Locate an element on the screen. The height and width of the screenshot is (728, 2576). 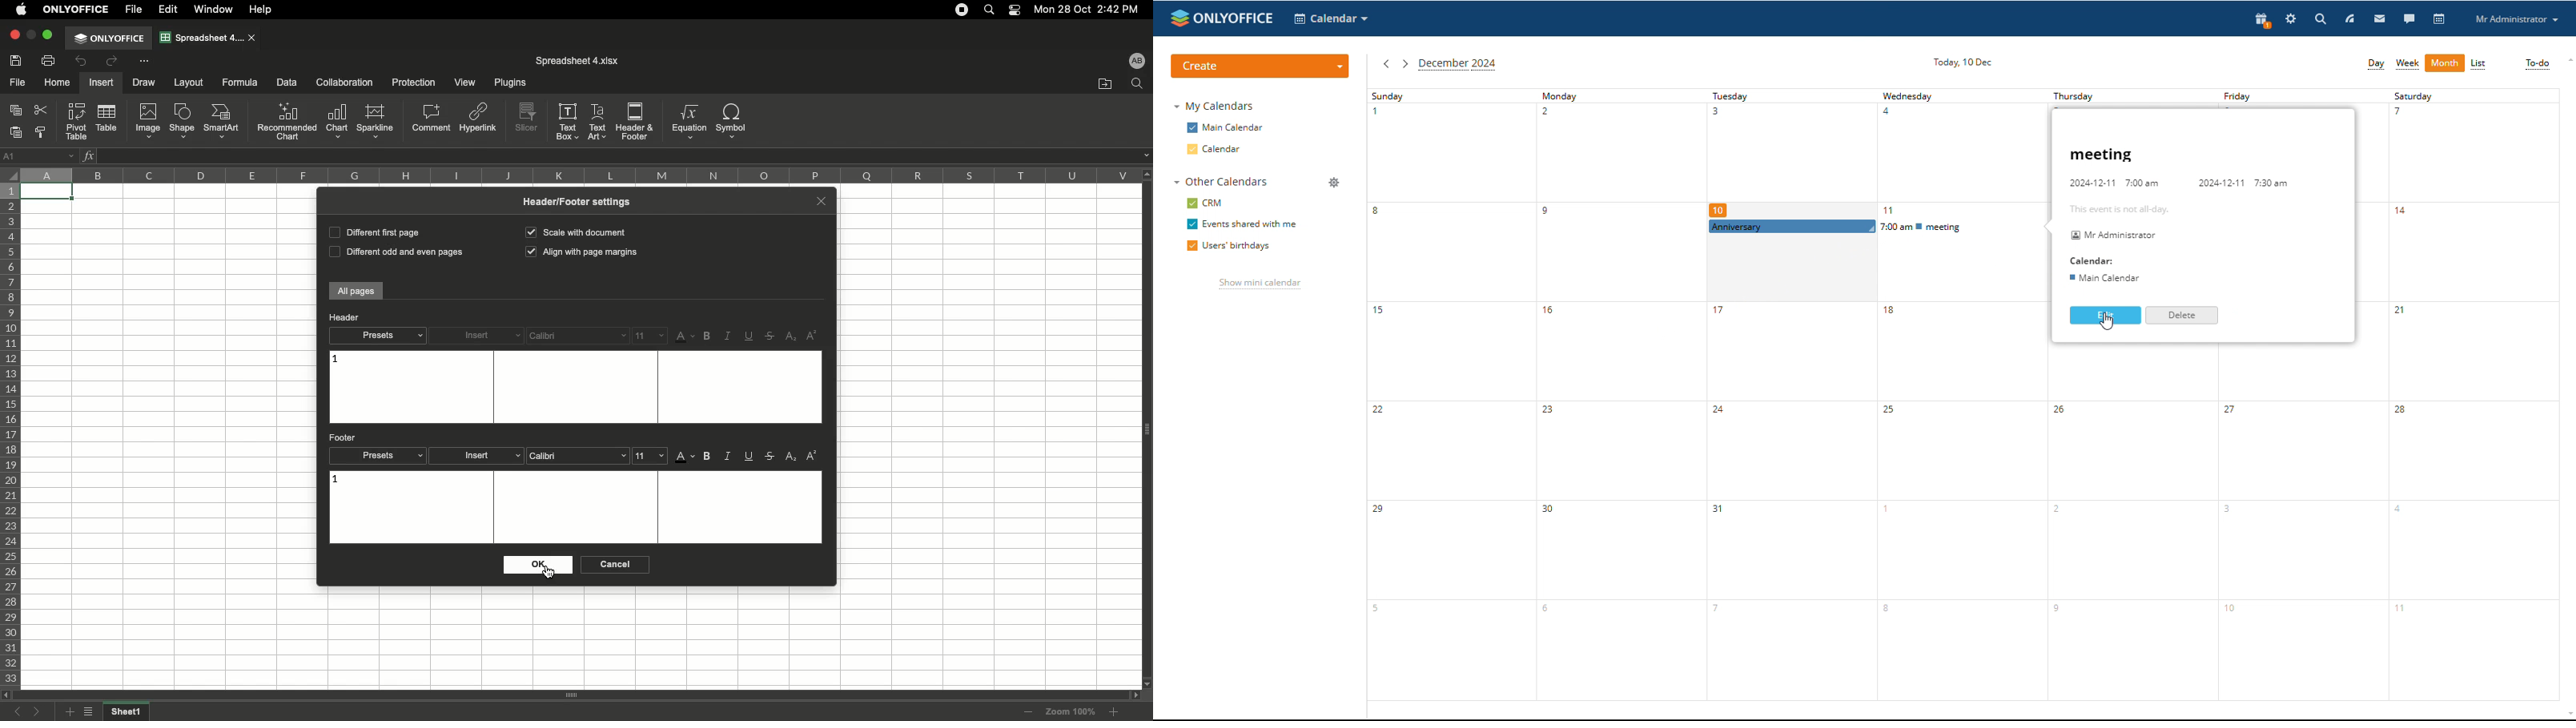
Chart is located at coordinates (337, 122).